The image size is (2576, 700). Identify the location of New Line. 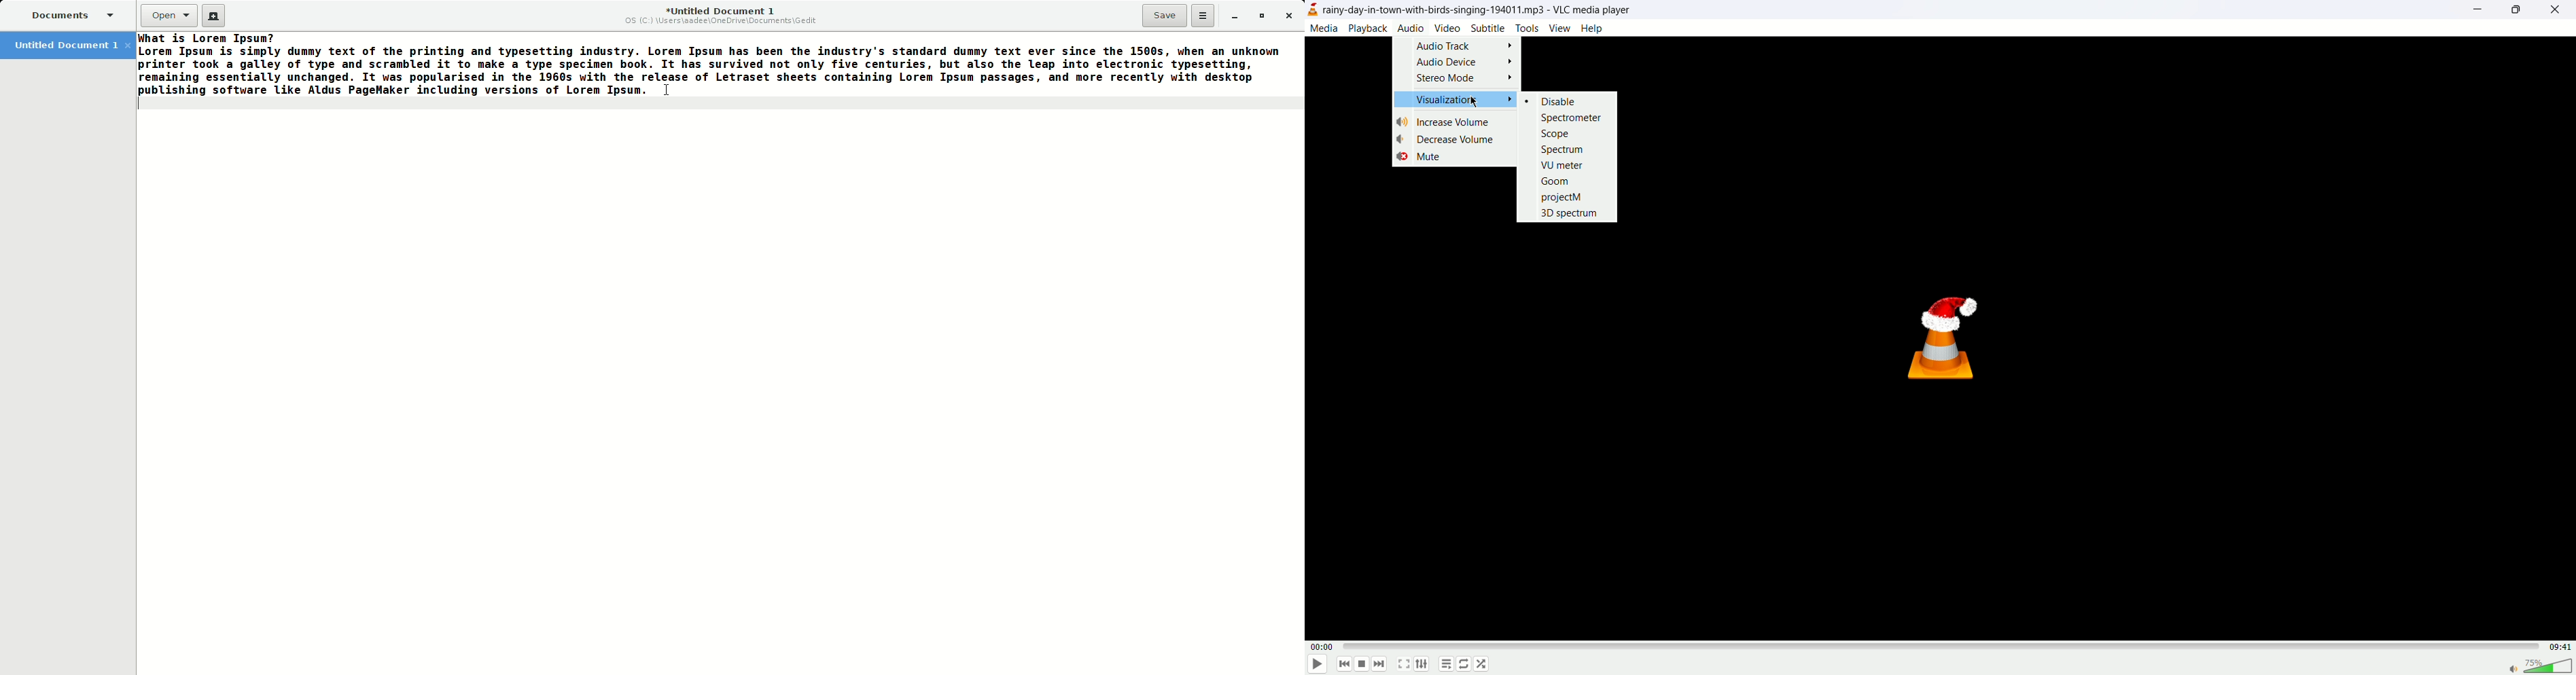
(718, 105).